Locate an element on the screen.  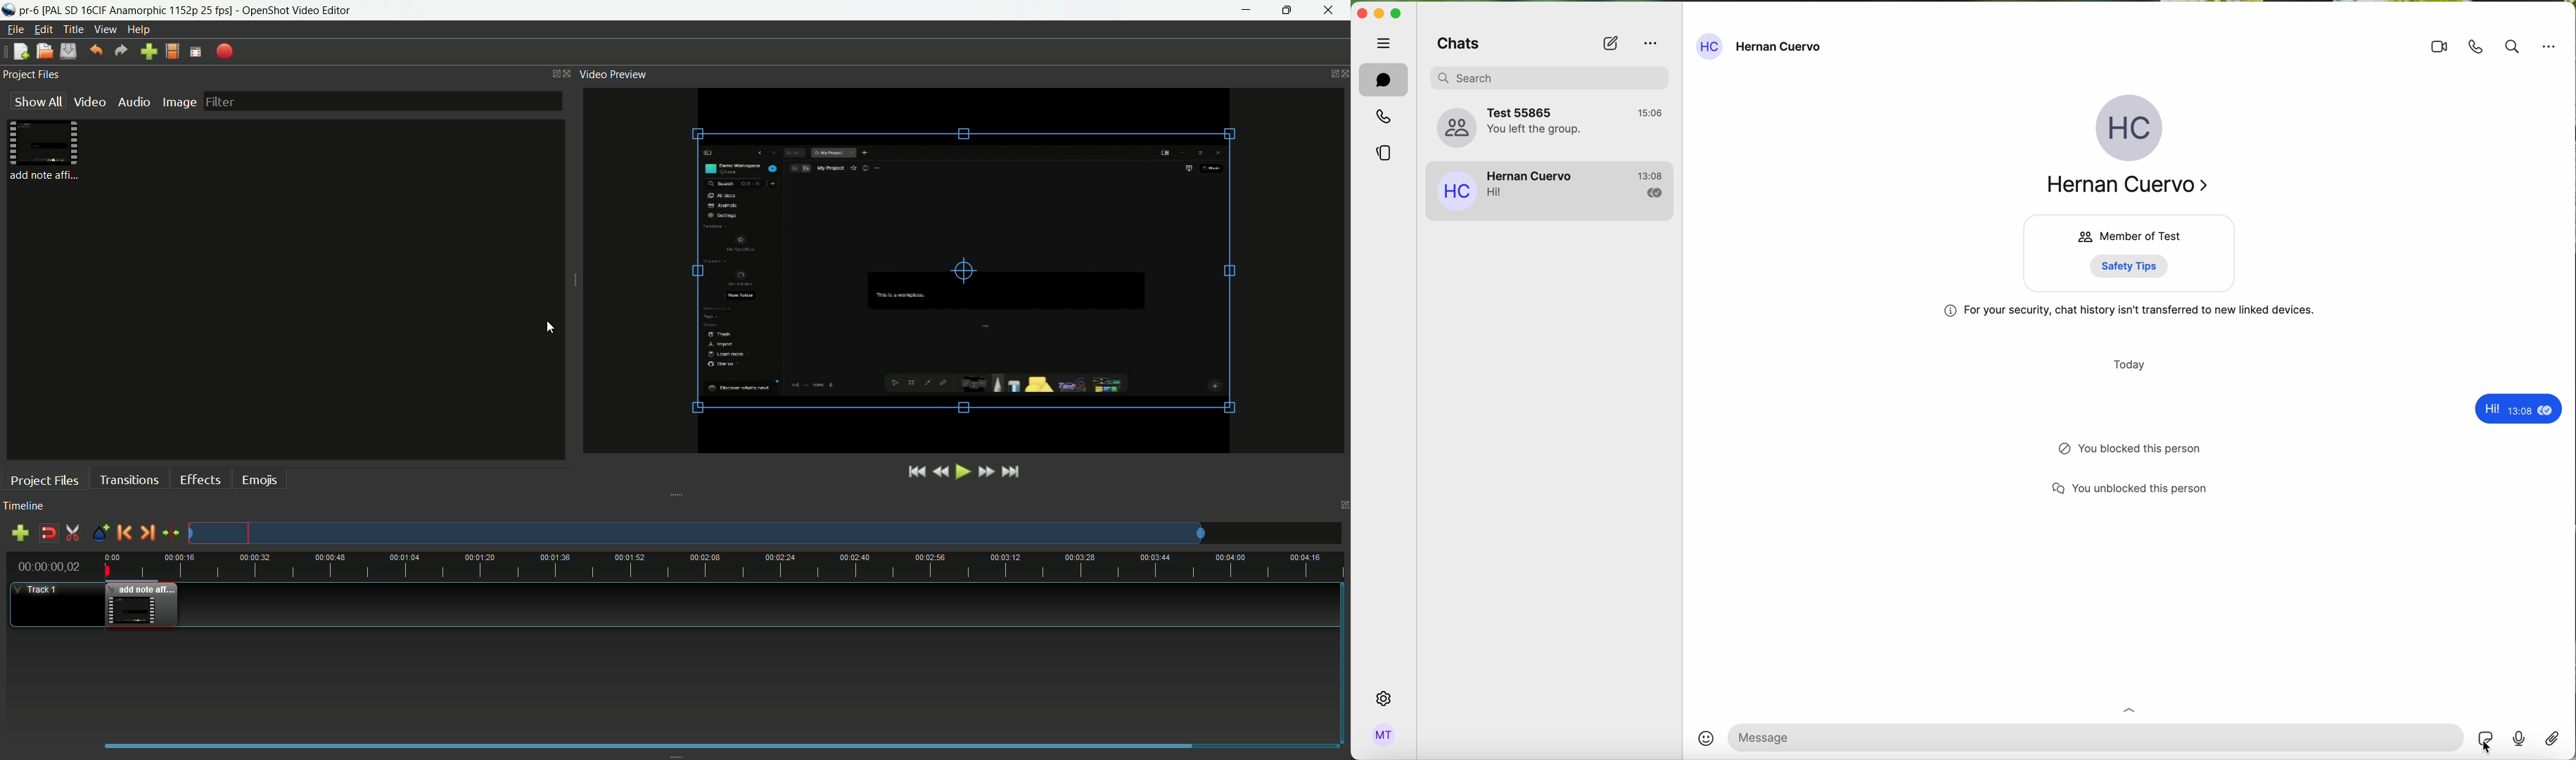
saftey test is located at coordinates (2134, 266).